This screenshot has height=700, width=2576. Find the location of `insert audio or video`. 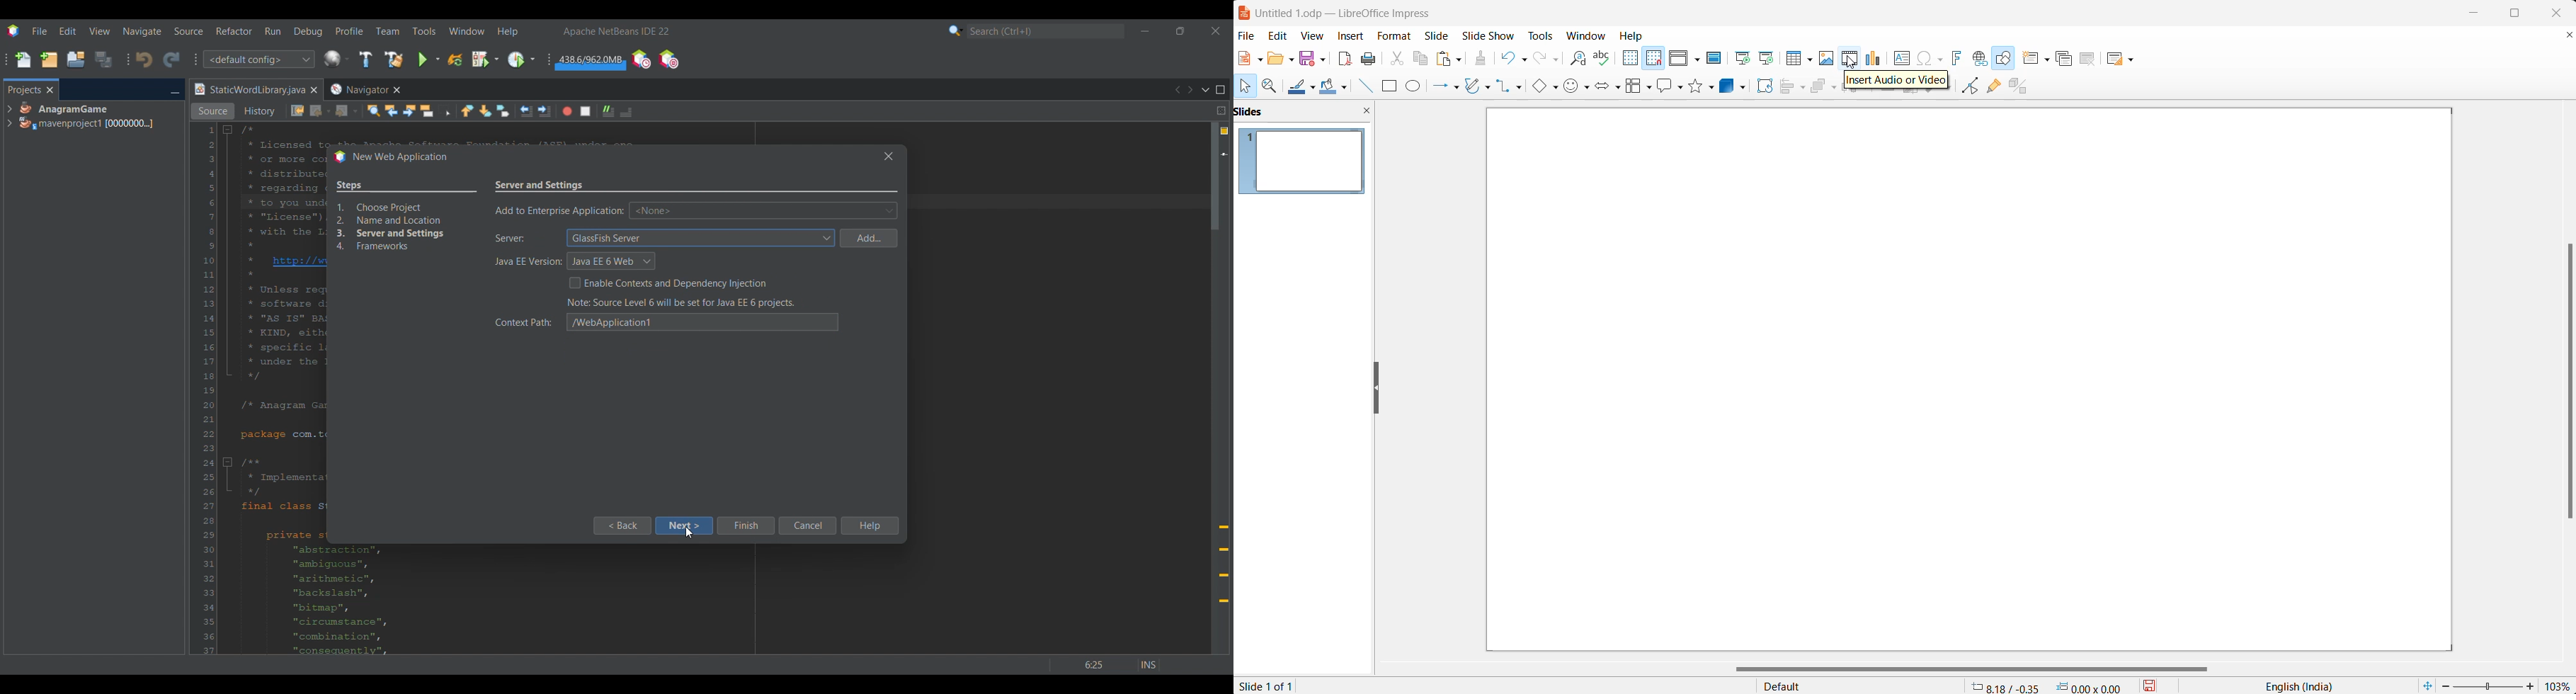

insert audio or video is located at coordinates (1850, 57).